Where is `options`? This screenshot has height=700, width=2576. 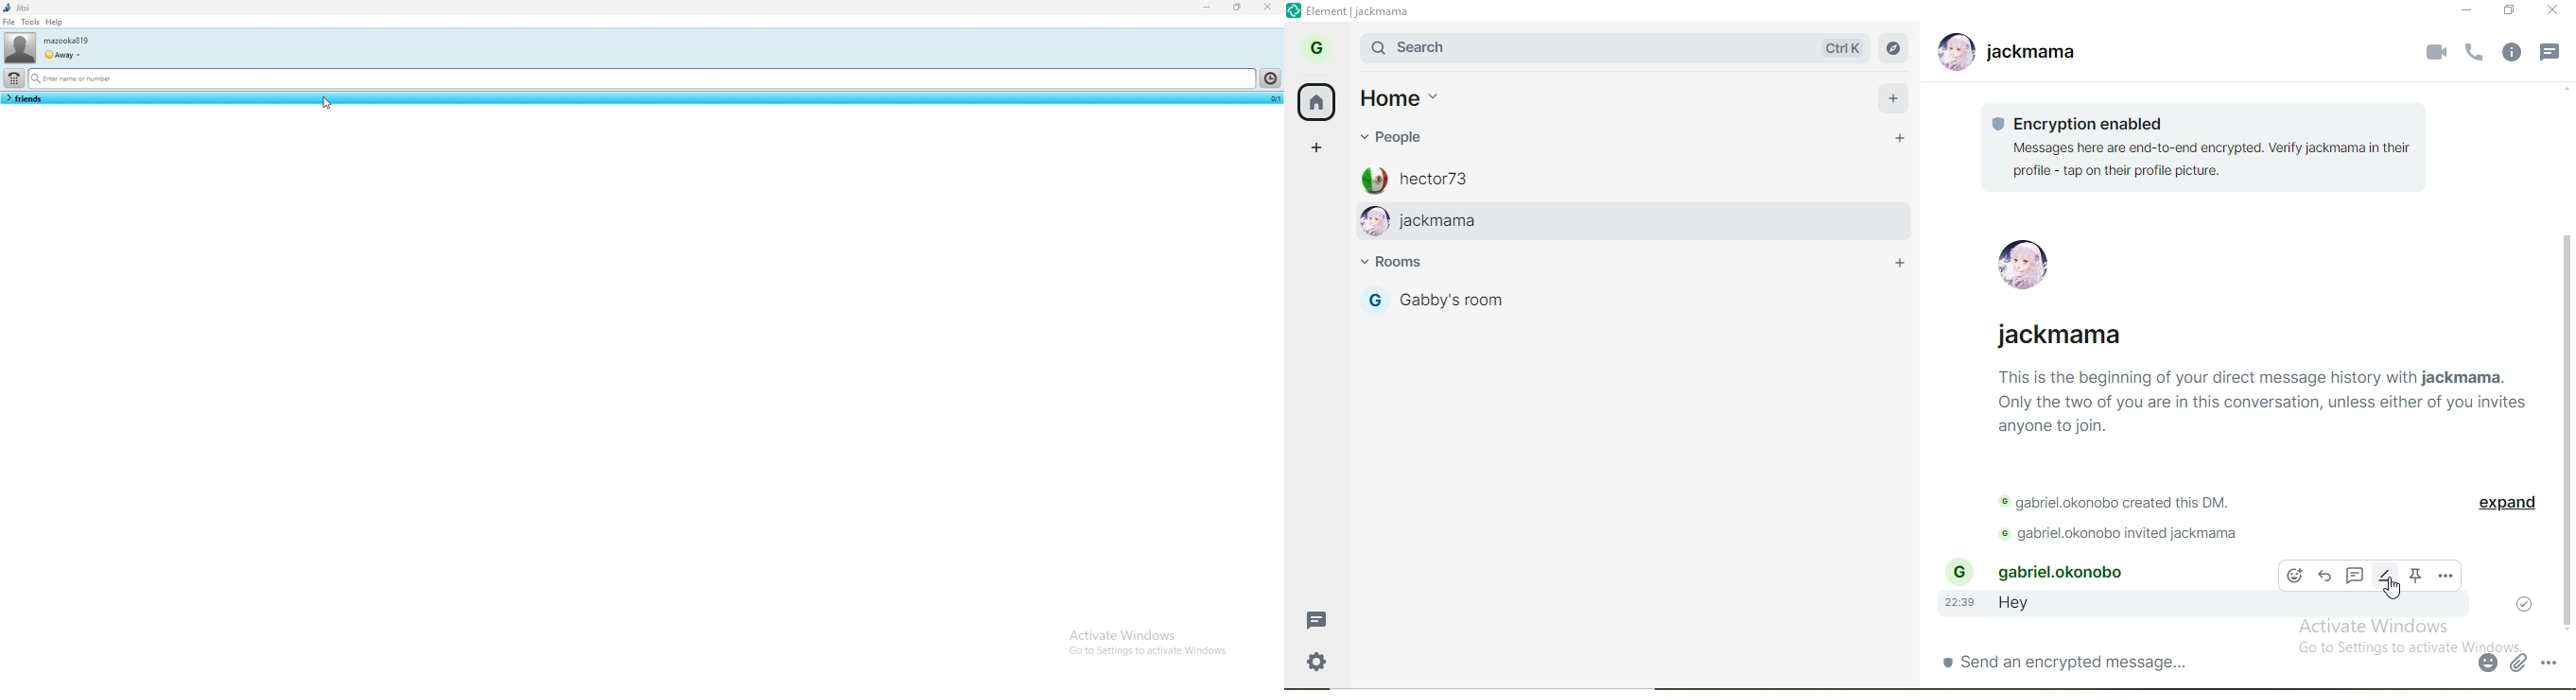
options is located at coordinates (2446, 575).